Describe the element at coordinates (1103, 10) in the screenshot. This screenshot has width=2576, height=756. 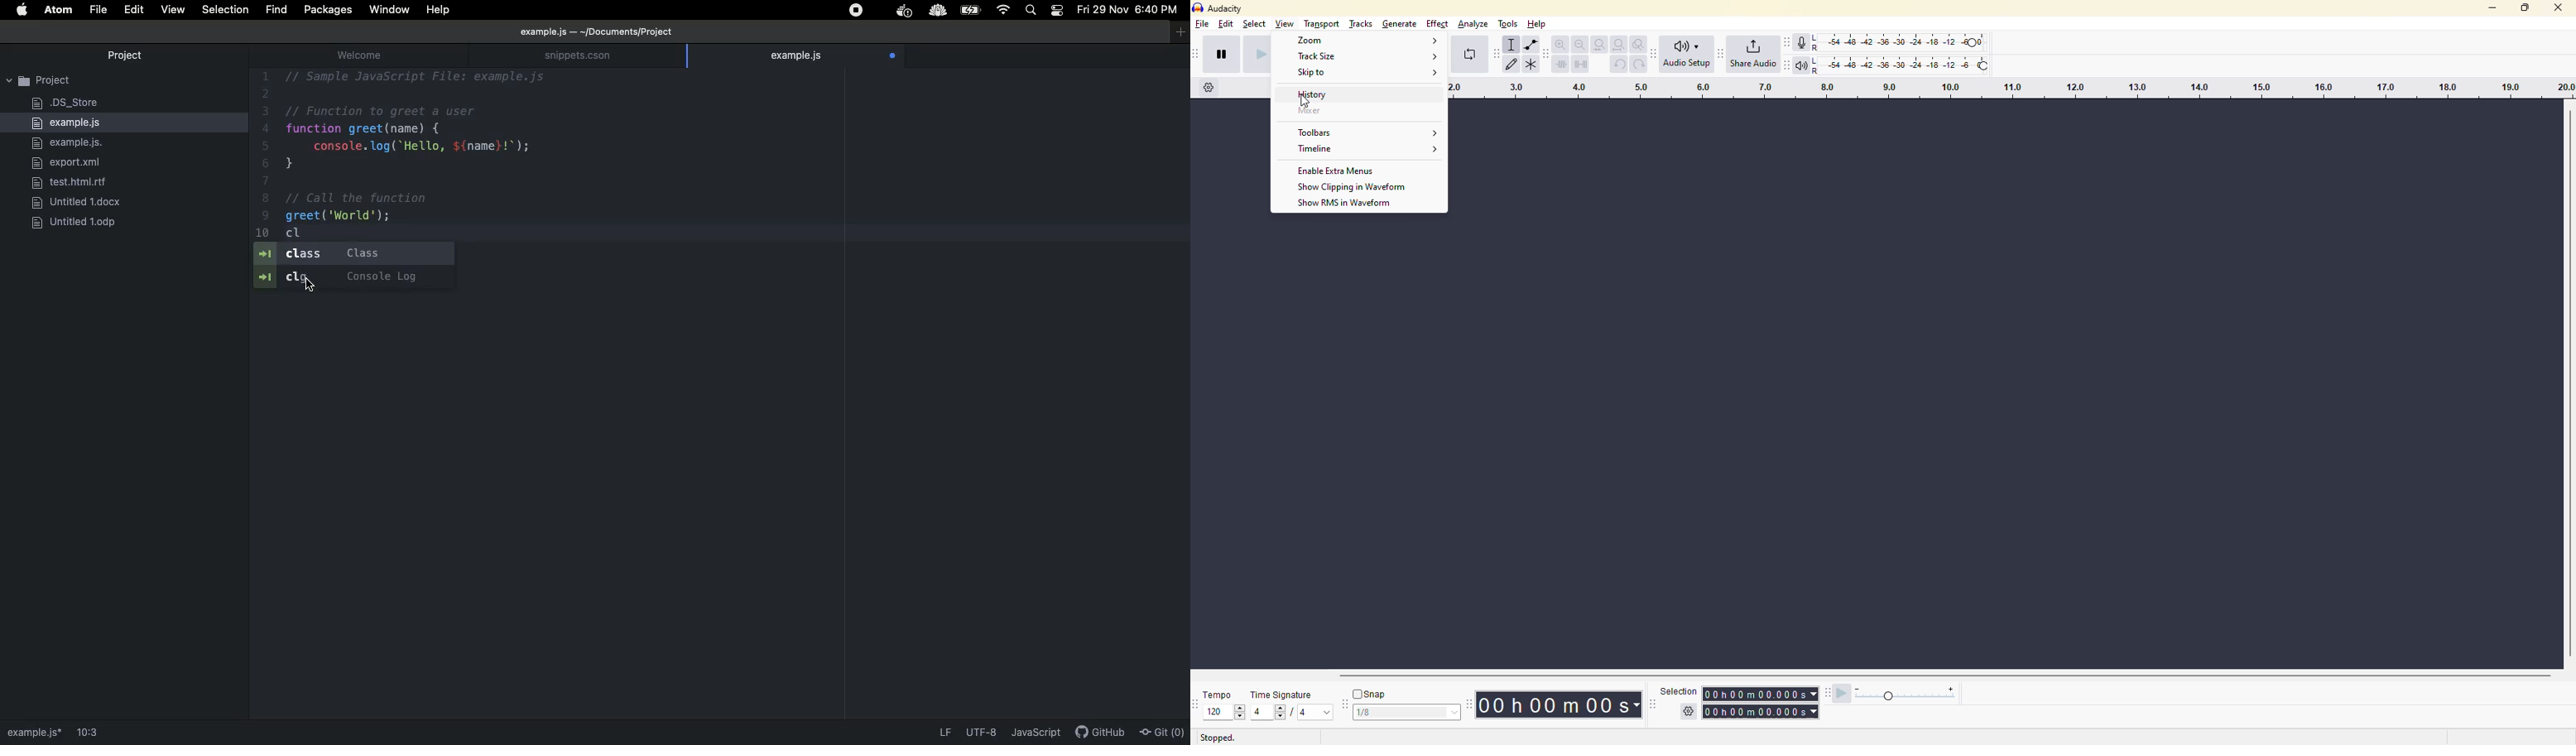
I see `Date` at that location.